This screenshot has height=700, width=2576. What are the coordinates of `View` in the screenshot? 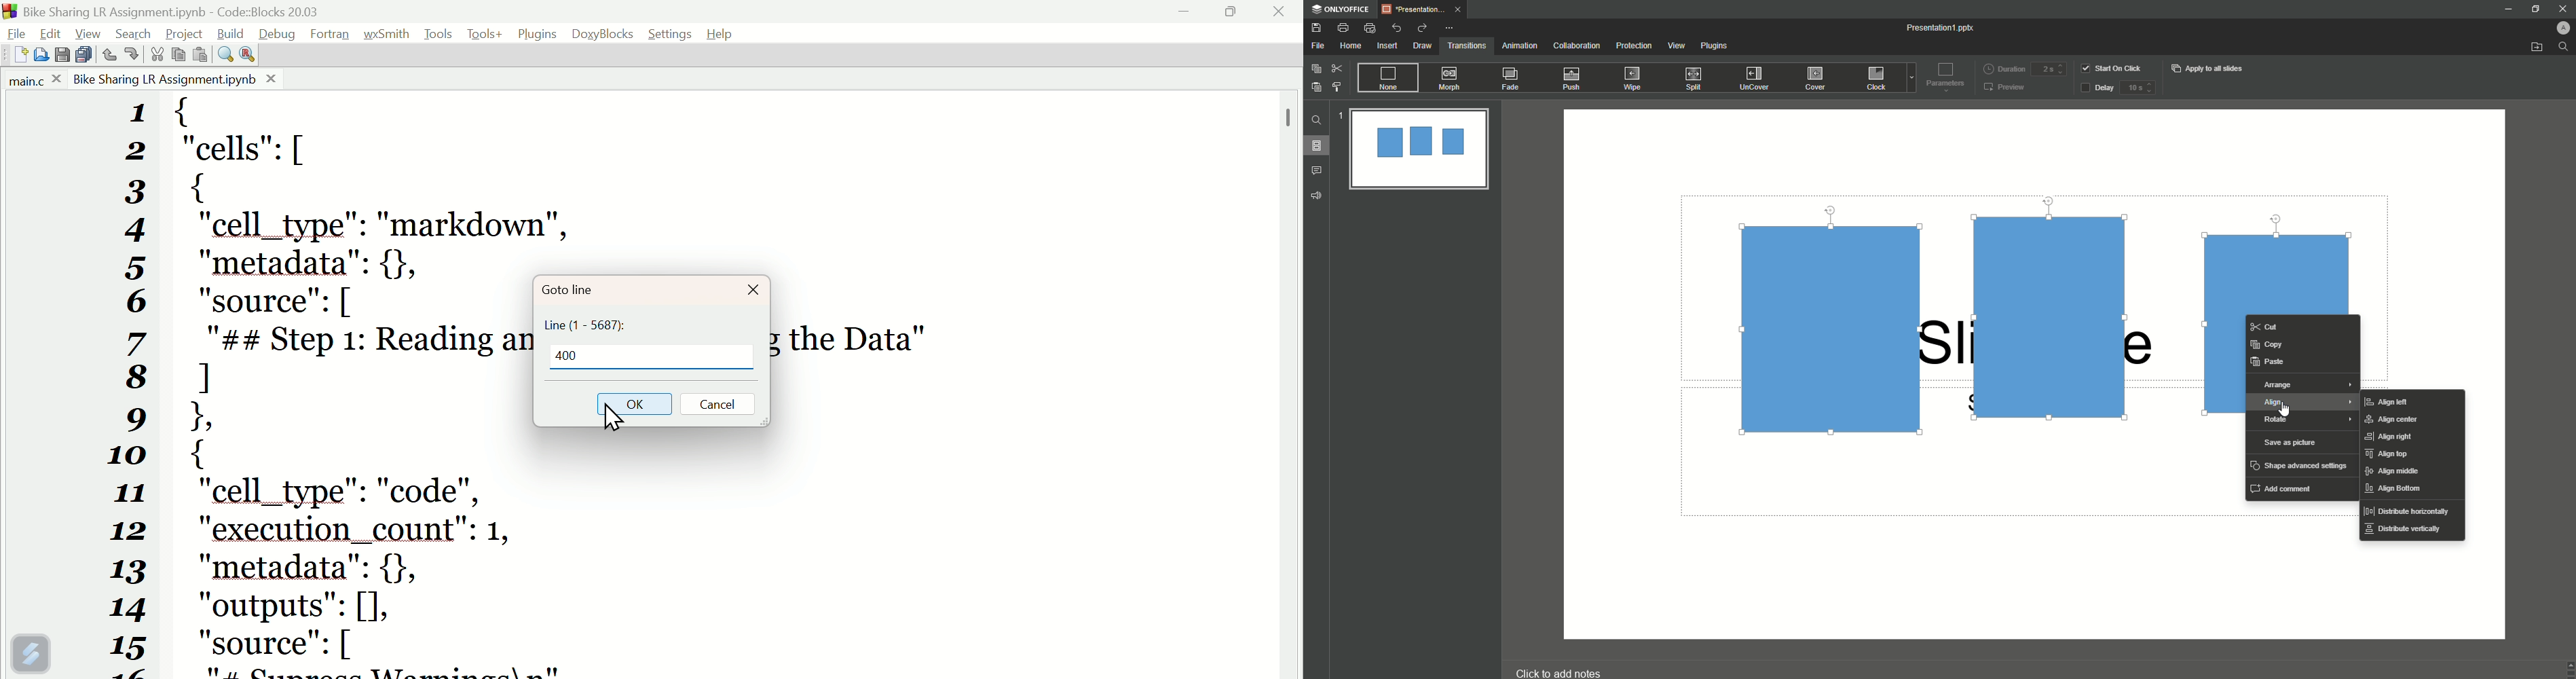 It's located at (90, 32).